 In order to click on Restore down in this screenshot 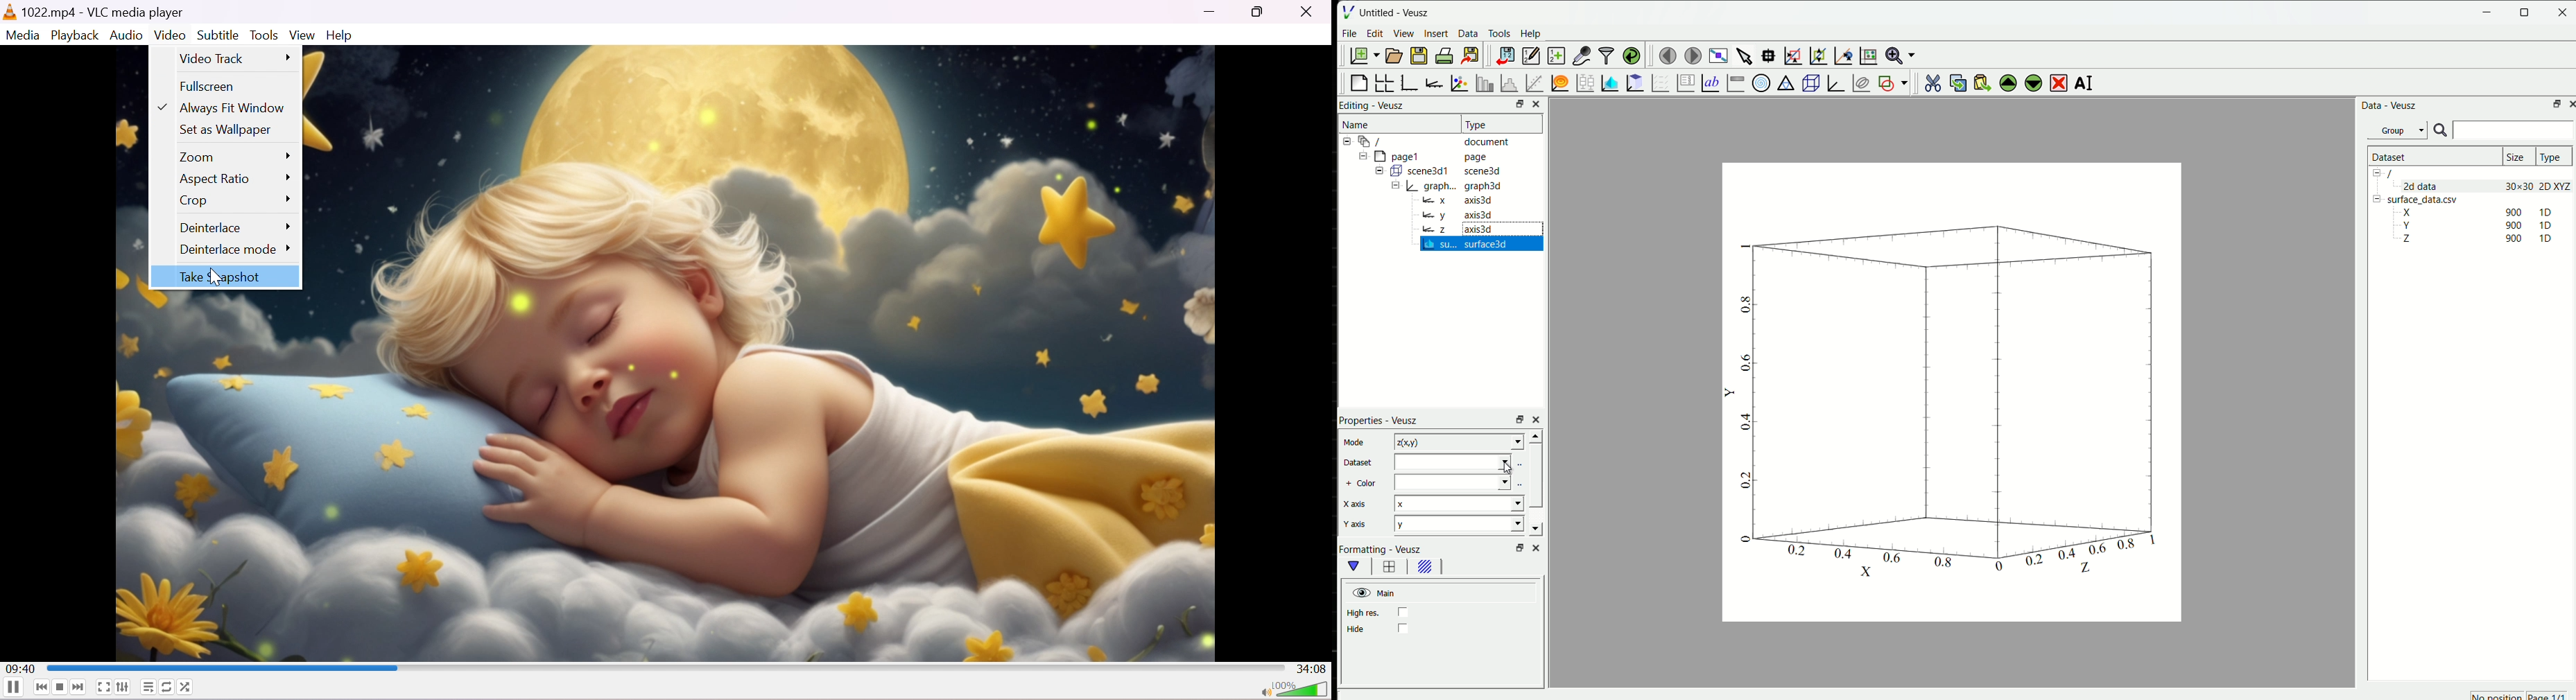, I will do `click(1260, 15)`.